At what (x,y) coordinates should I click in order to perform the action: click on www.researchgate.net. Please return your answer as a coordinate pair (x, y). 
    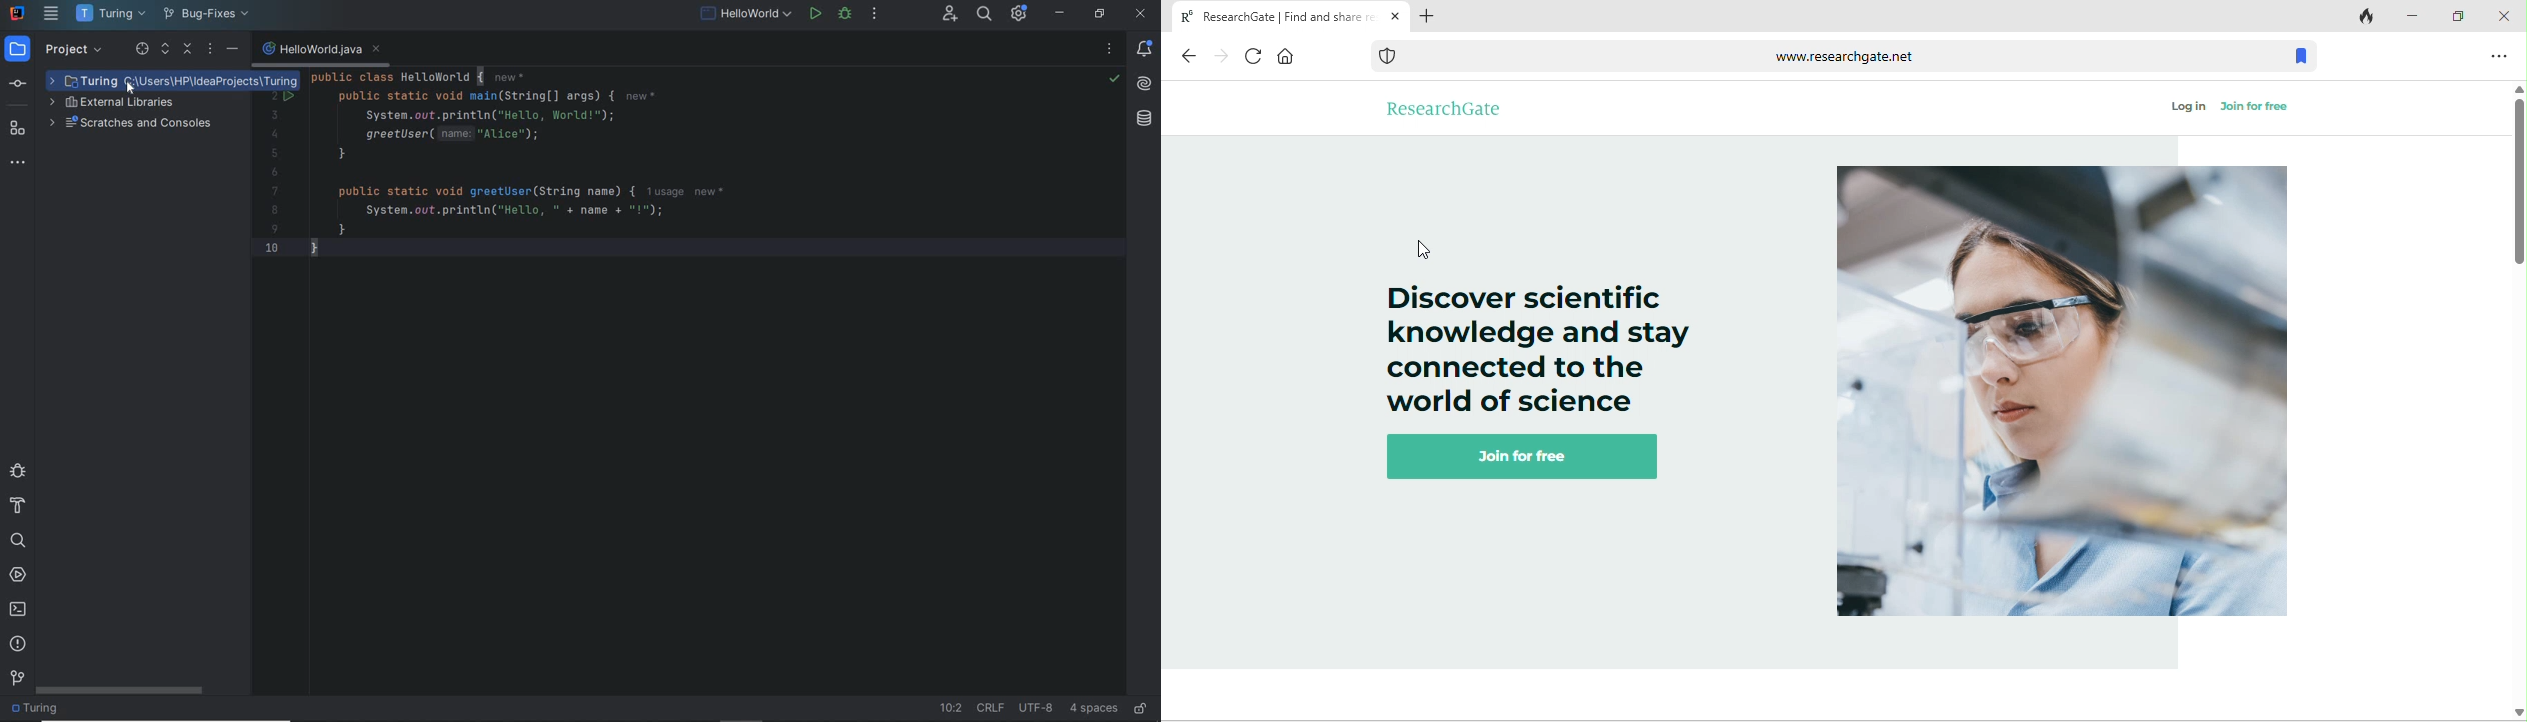
    Looking at the image, I should click on (1819, 60).